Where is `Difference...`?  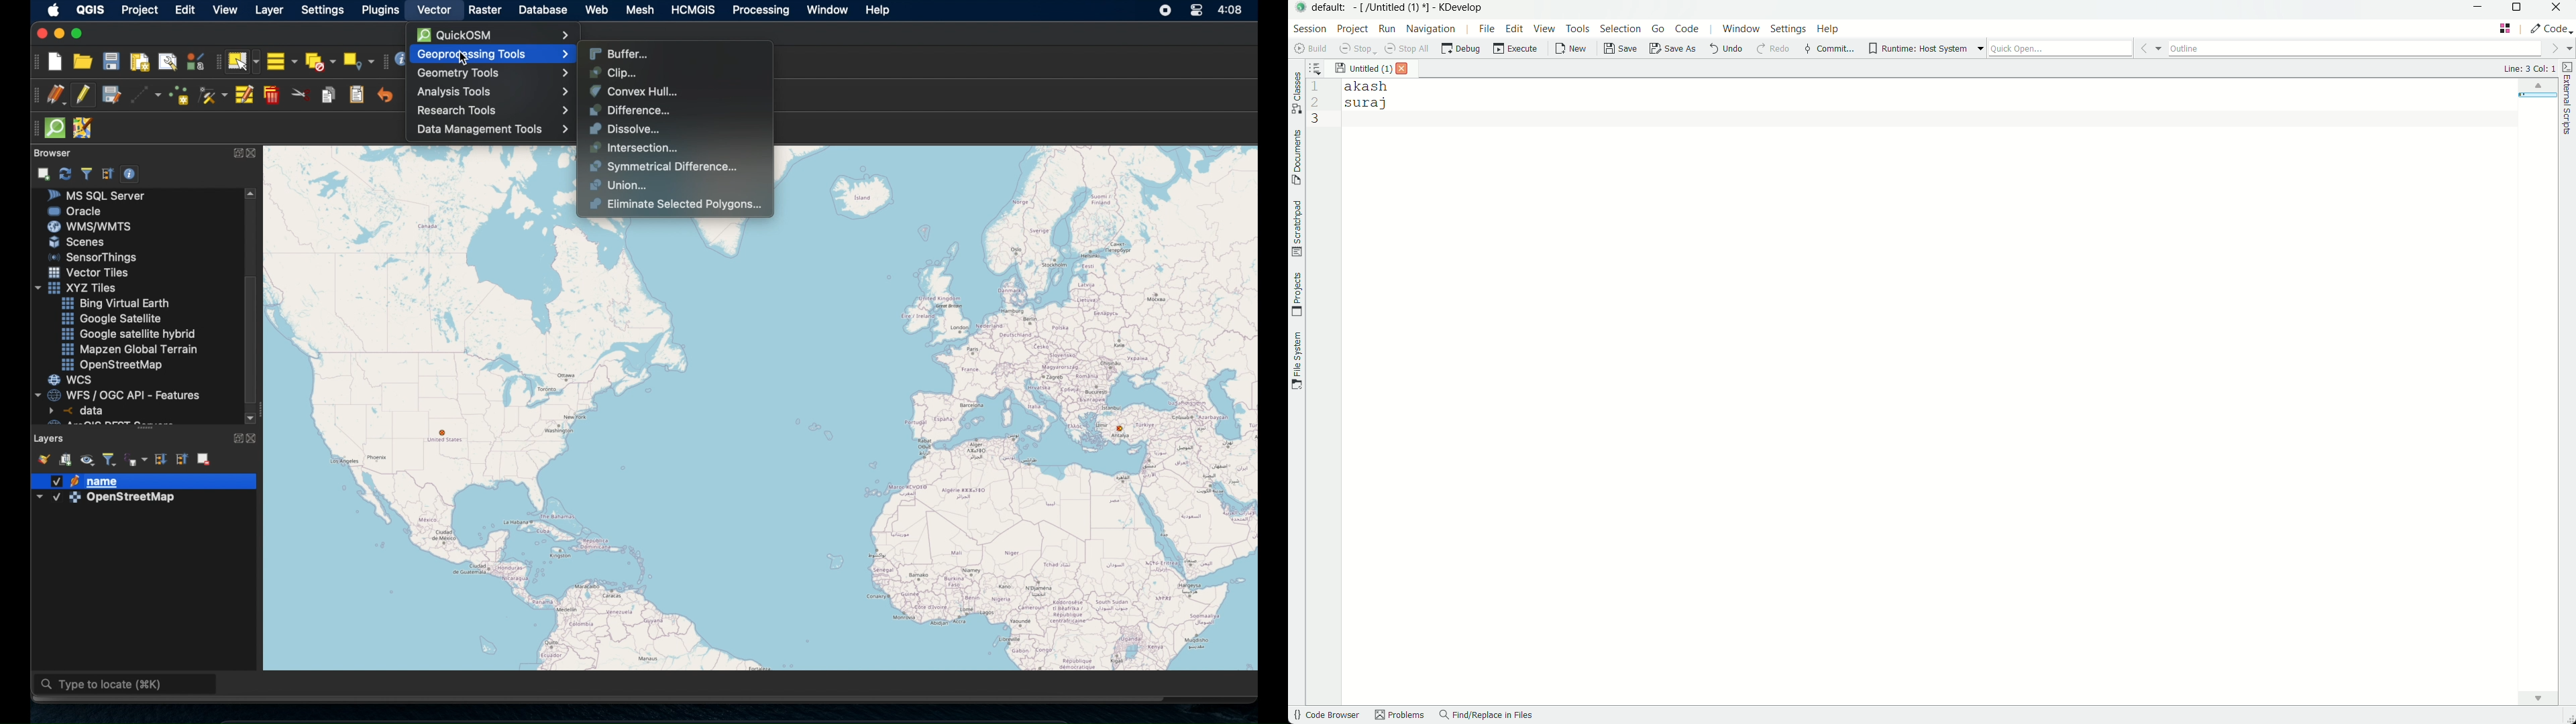 Difference... is located at coordinates (627, 110).